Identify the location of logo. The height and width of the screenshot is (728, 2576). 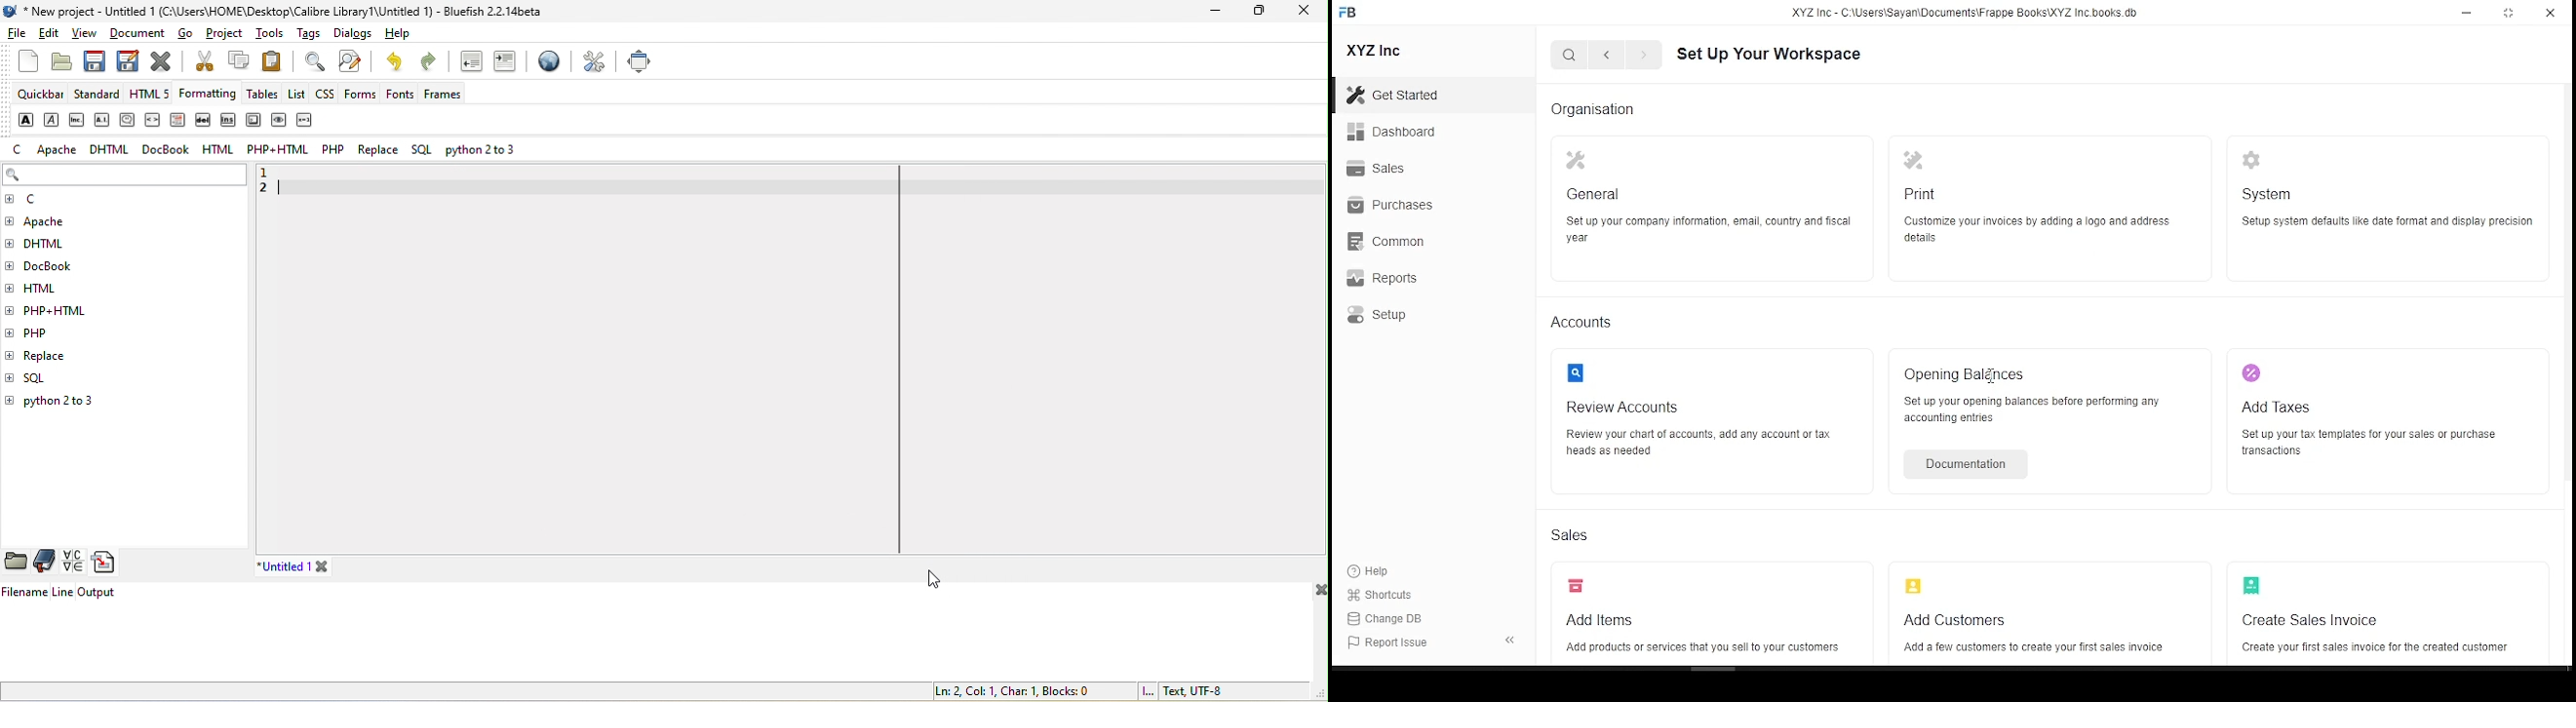
(1577, 160).